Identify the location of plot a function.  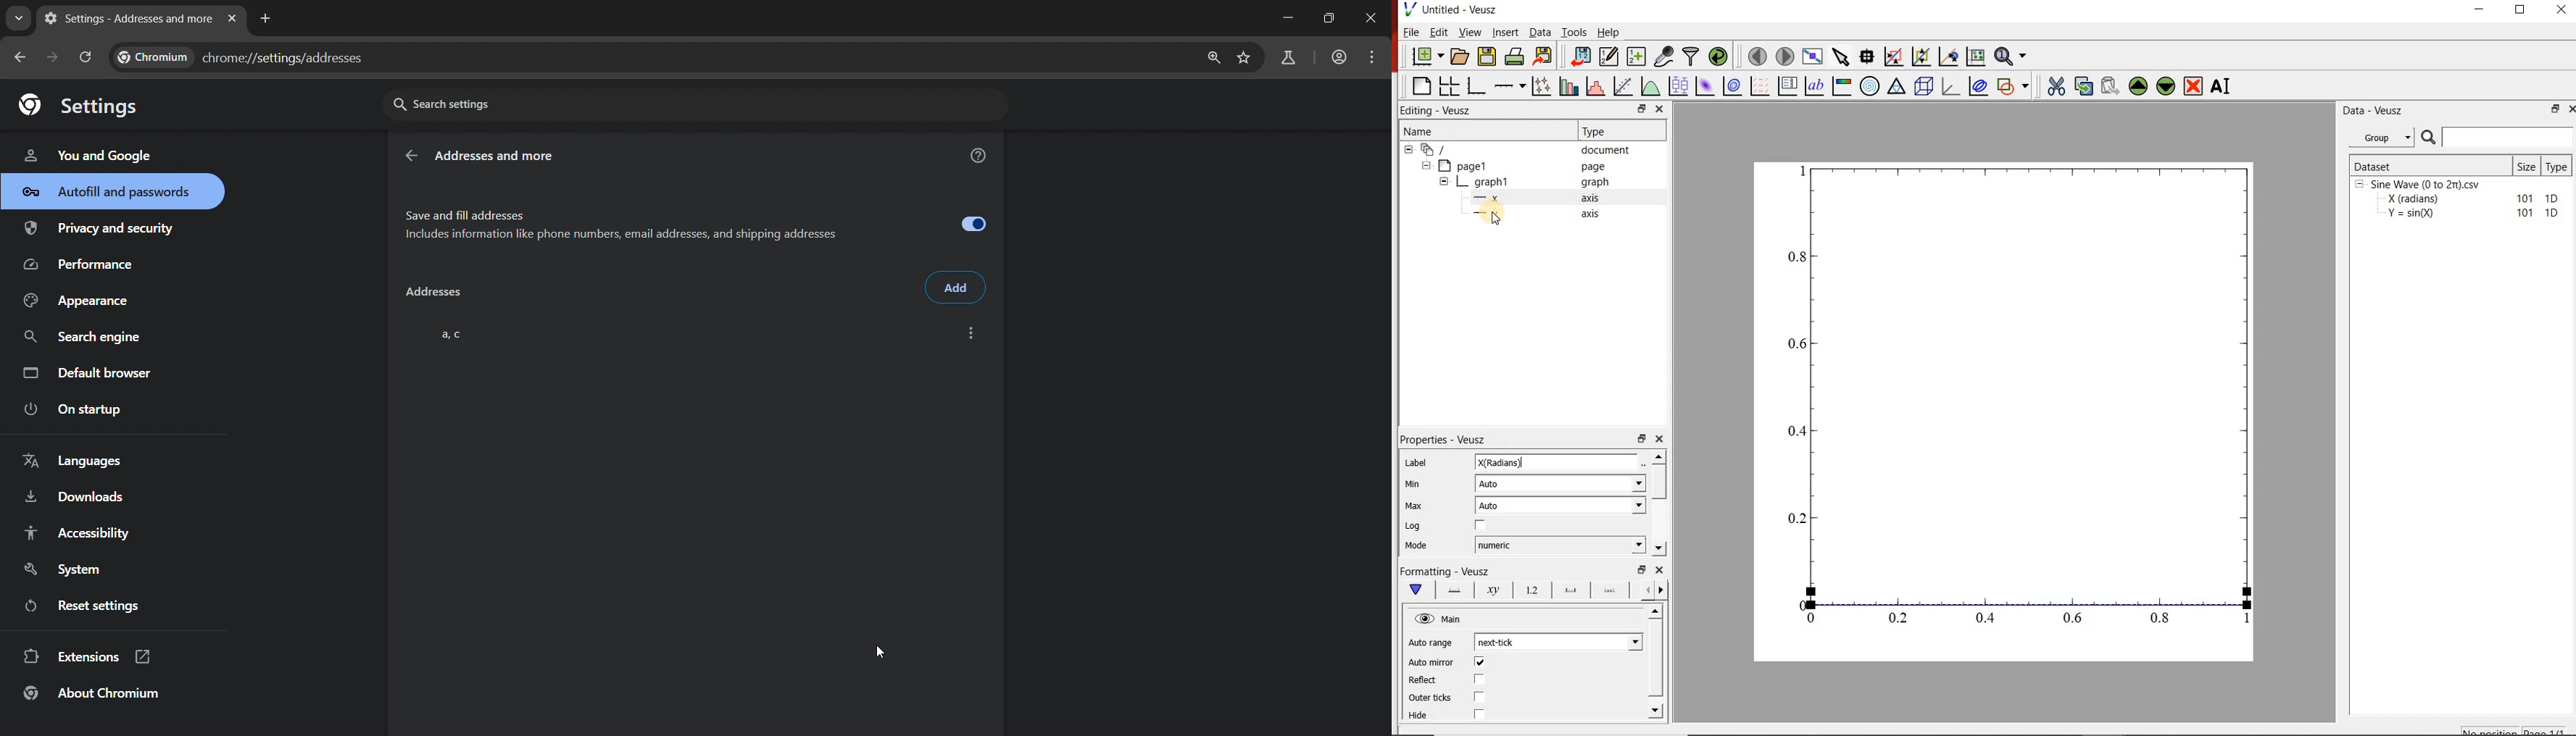
(1652, 85).